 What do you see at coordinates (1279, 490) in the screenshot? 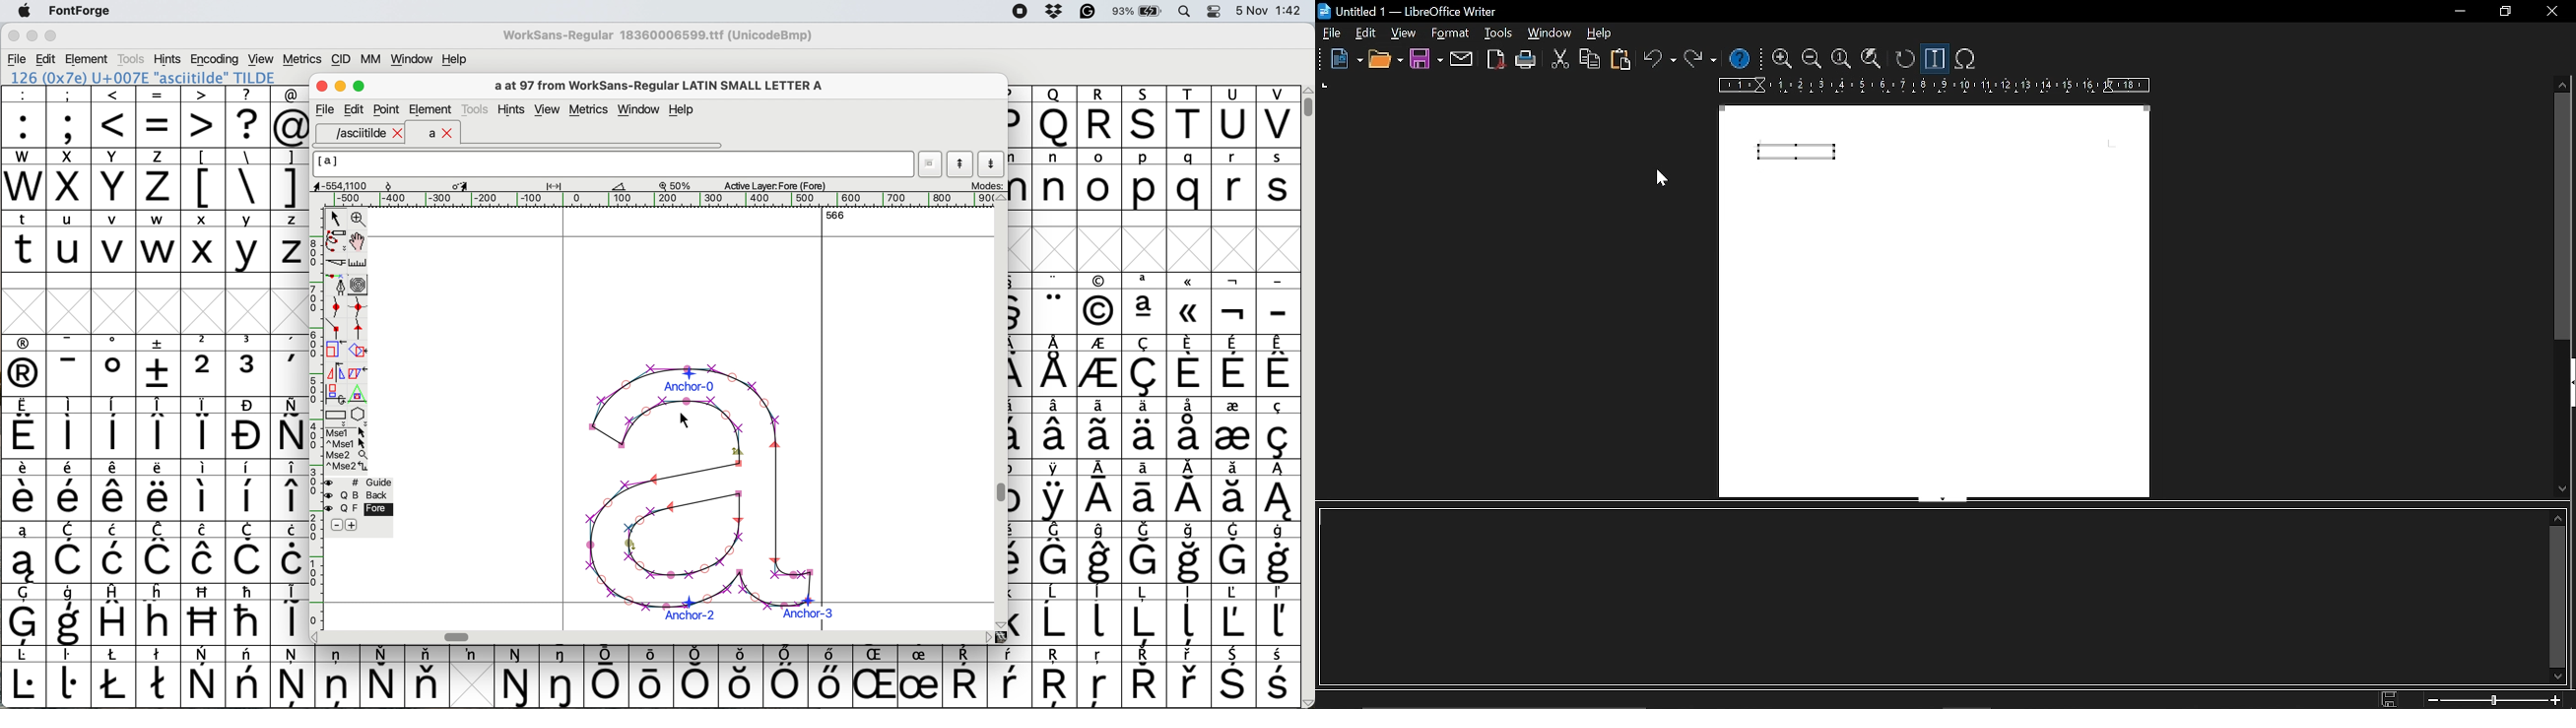
I see `symbol` at bounding box center [1279, 490].